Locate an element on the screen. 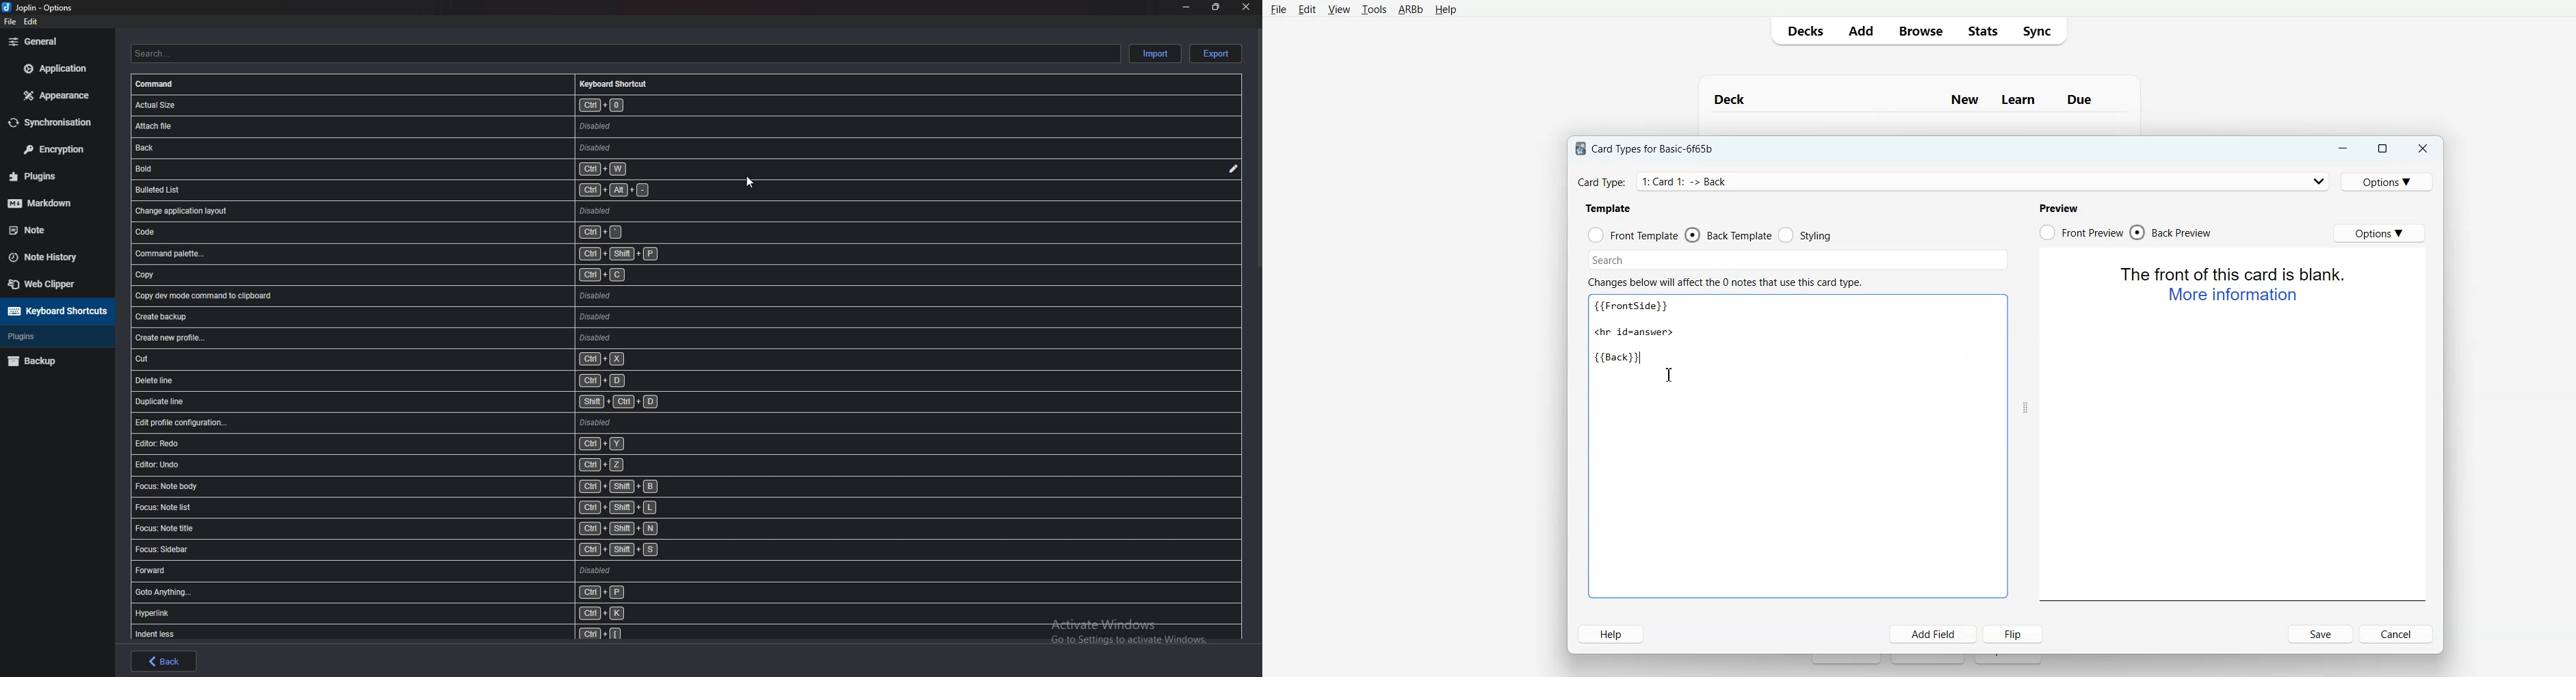 This screenshot has width=2576, height=700. Import is located at coordinates (1155, 54).